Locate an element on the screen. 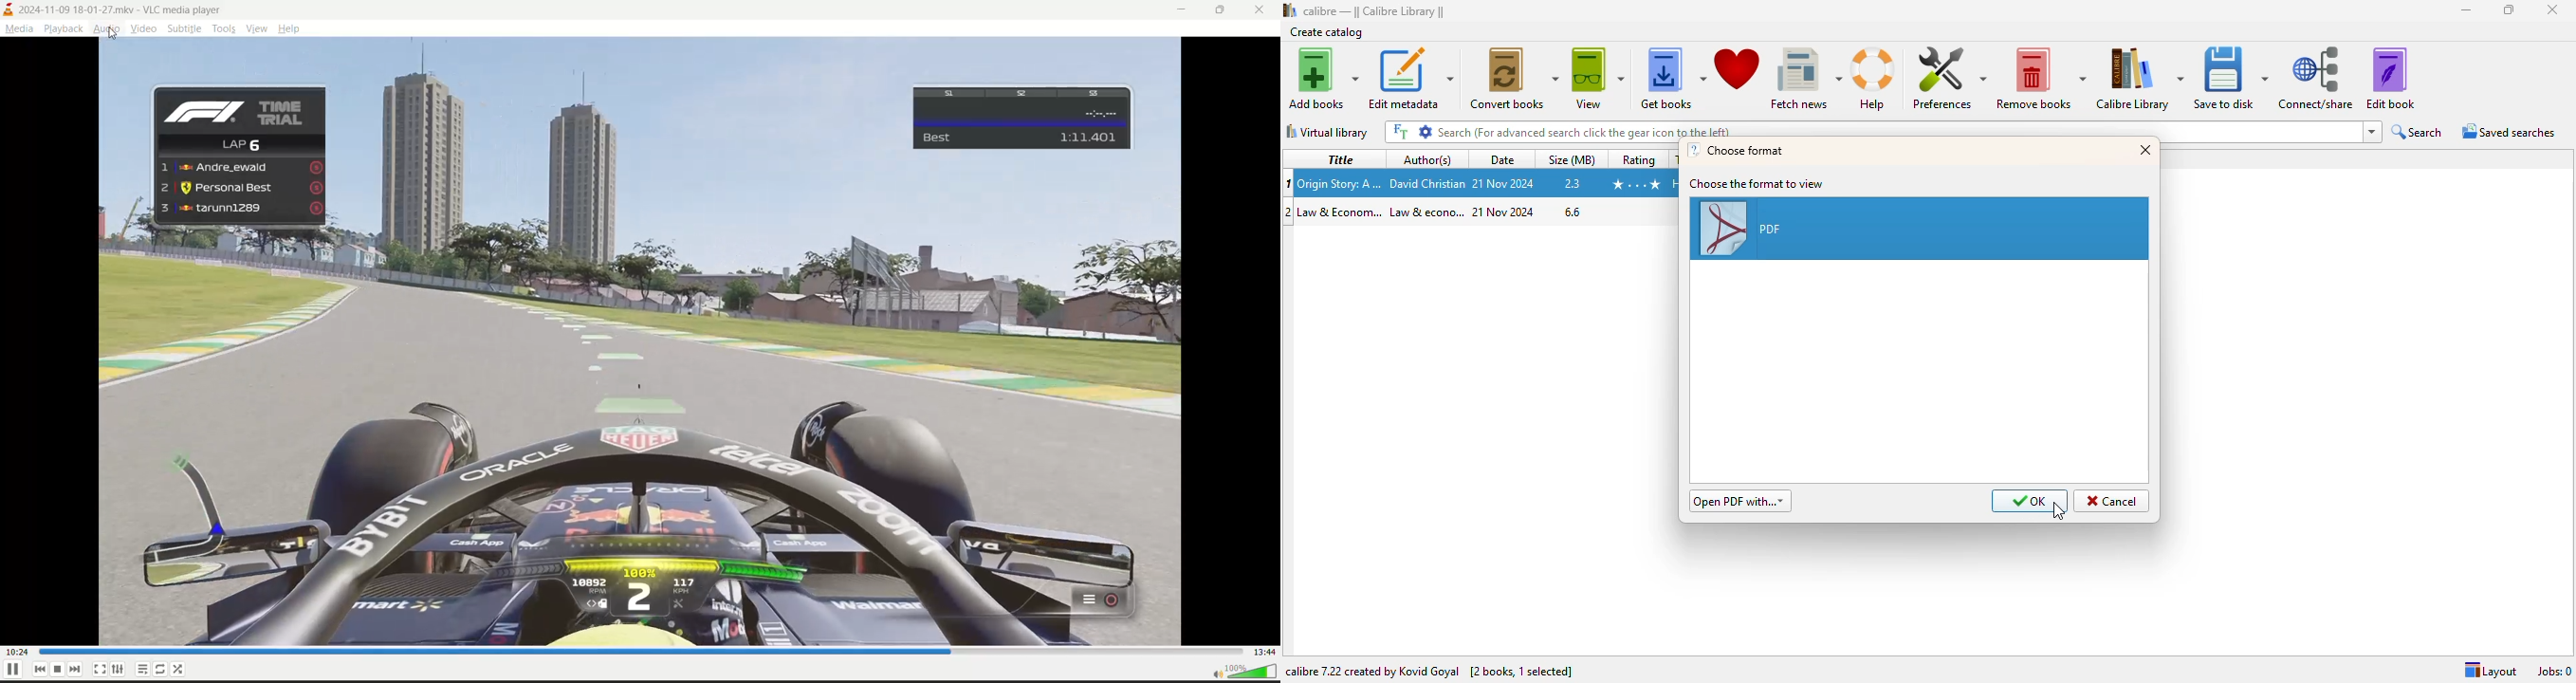  preview is located at coordinates (209, 64).